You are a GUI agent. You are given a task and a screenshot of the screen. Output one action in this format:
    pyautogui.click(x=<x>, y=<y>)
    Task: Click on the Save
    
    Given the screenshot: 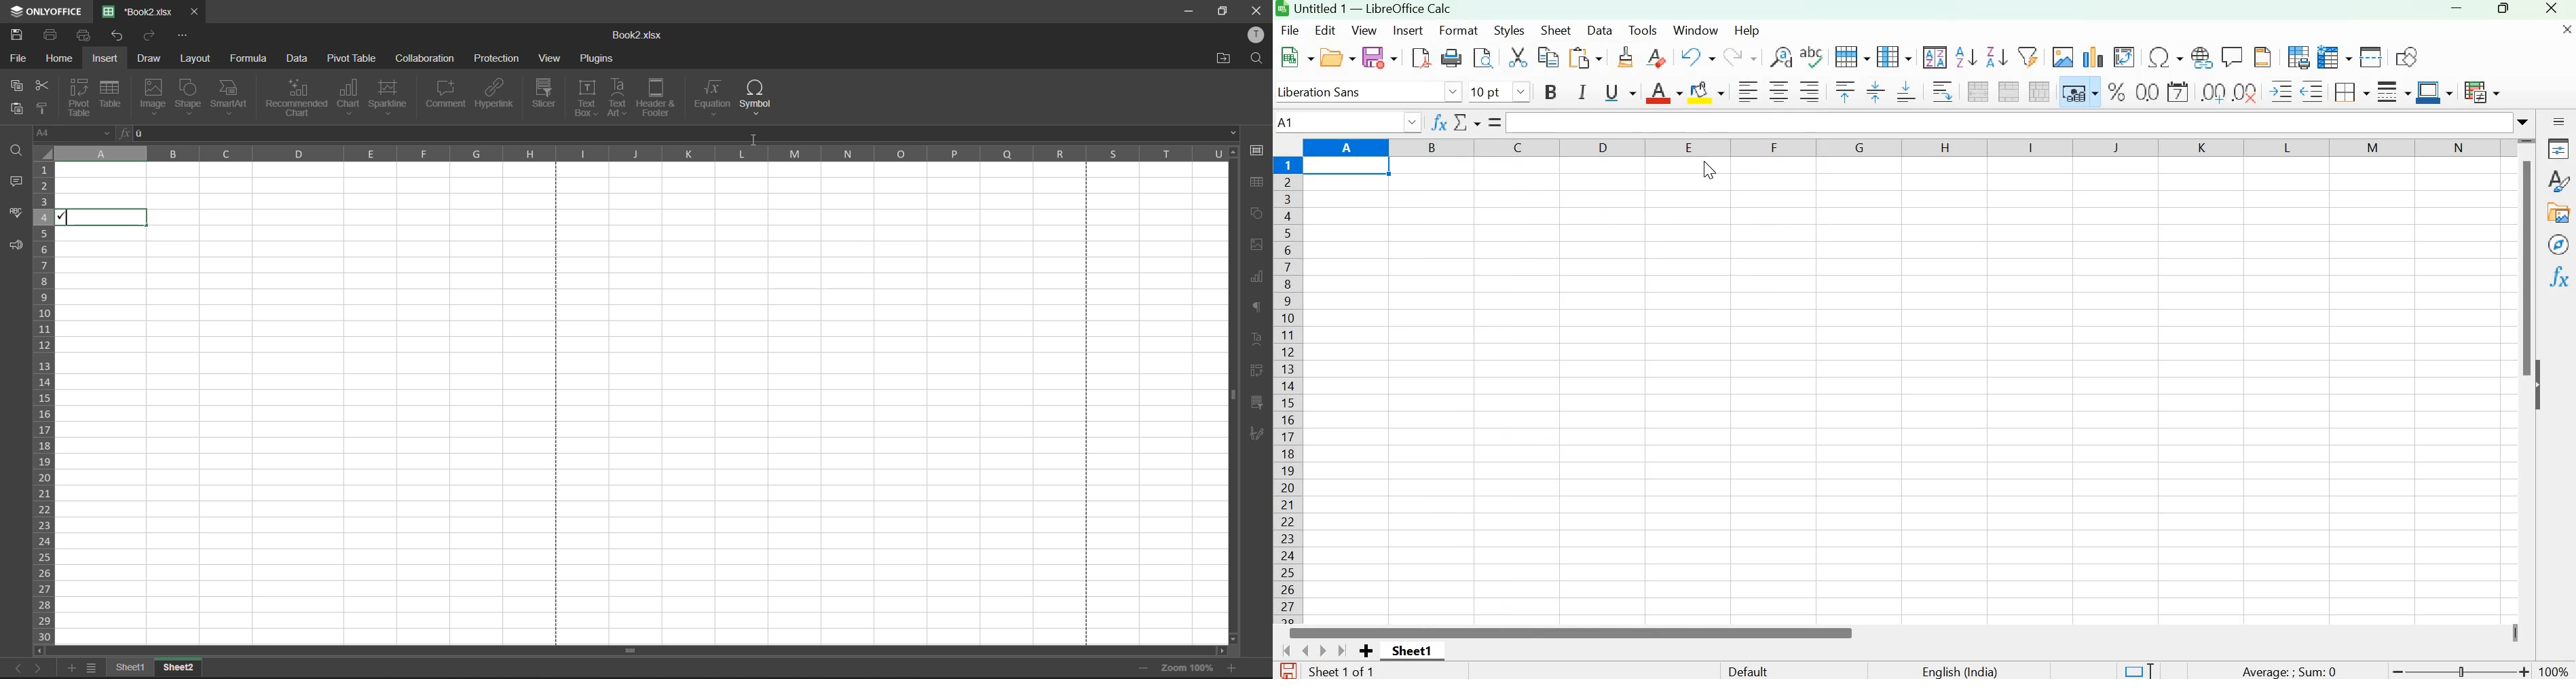 What is the action you would take?
    pyautogui.click(x=1379, y=58)
    